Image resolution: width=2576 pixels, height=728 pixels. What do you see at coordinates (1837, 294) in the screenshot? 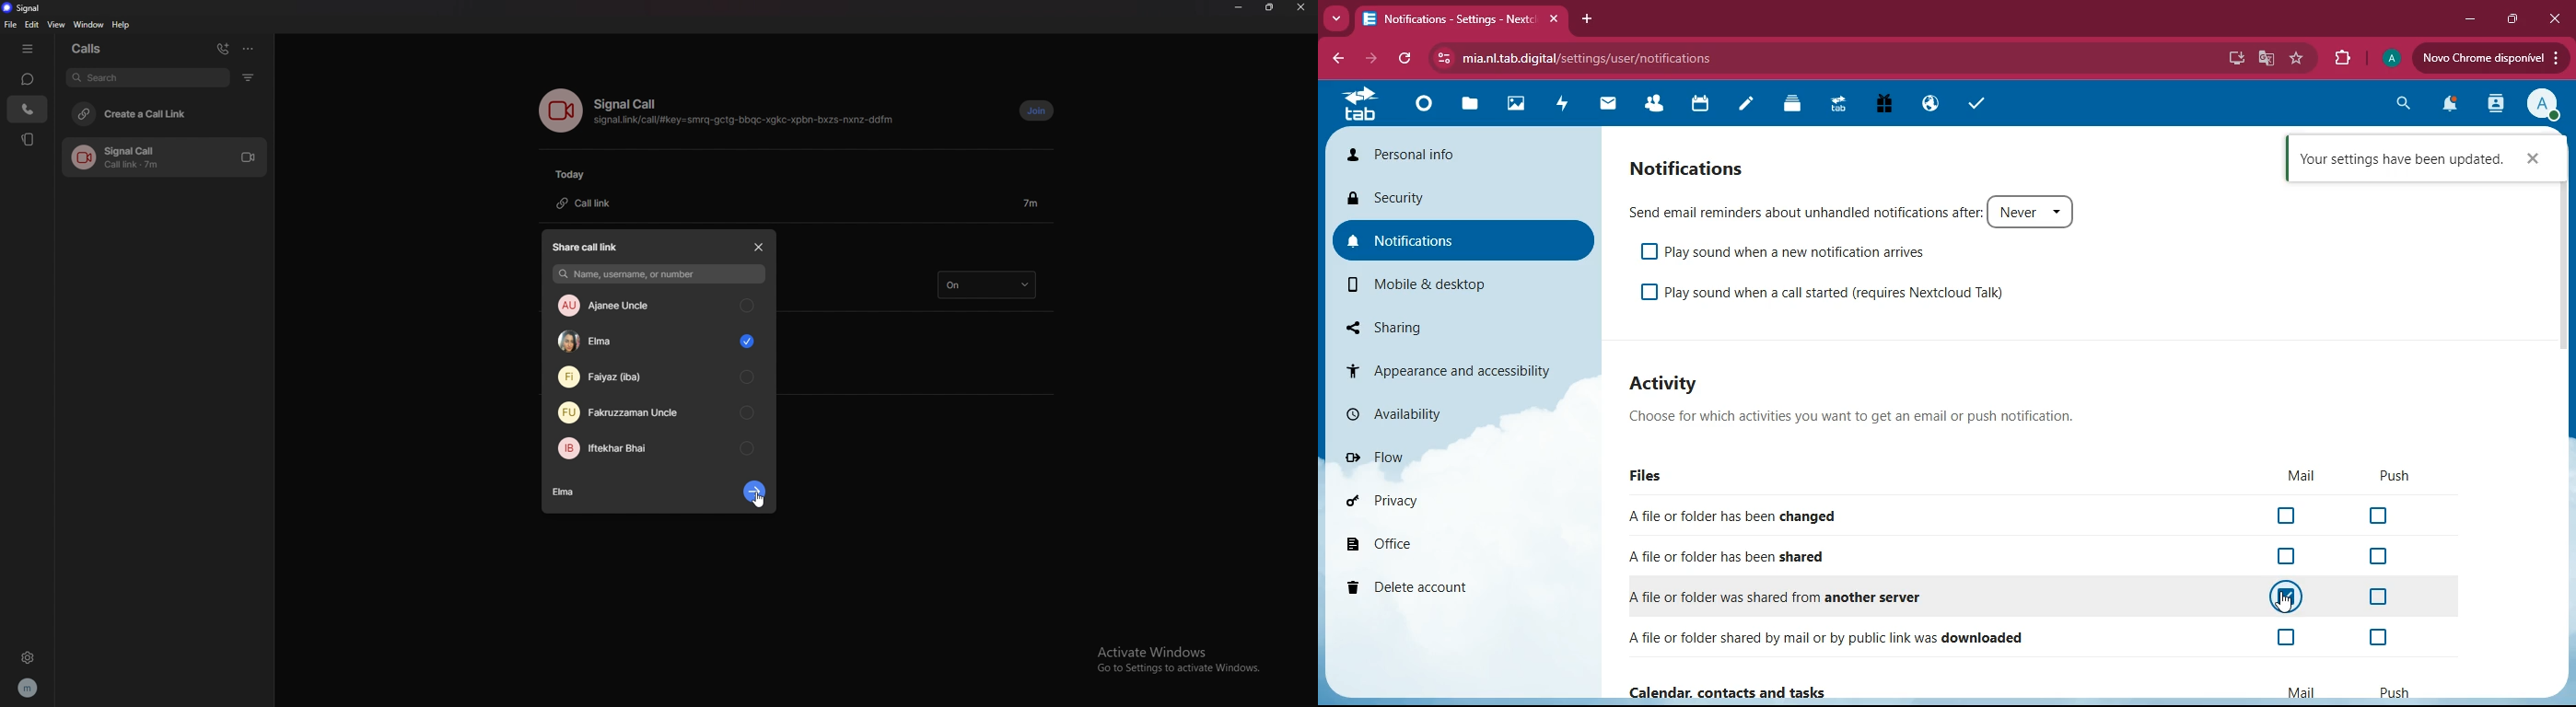
I see `play sound` at bounding box center [1837, 294].